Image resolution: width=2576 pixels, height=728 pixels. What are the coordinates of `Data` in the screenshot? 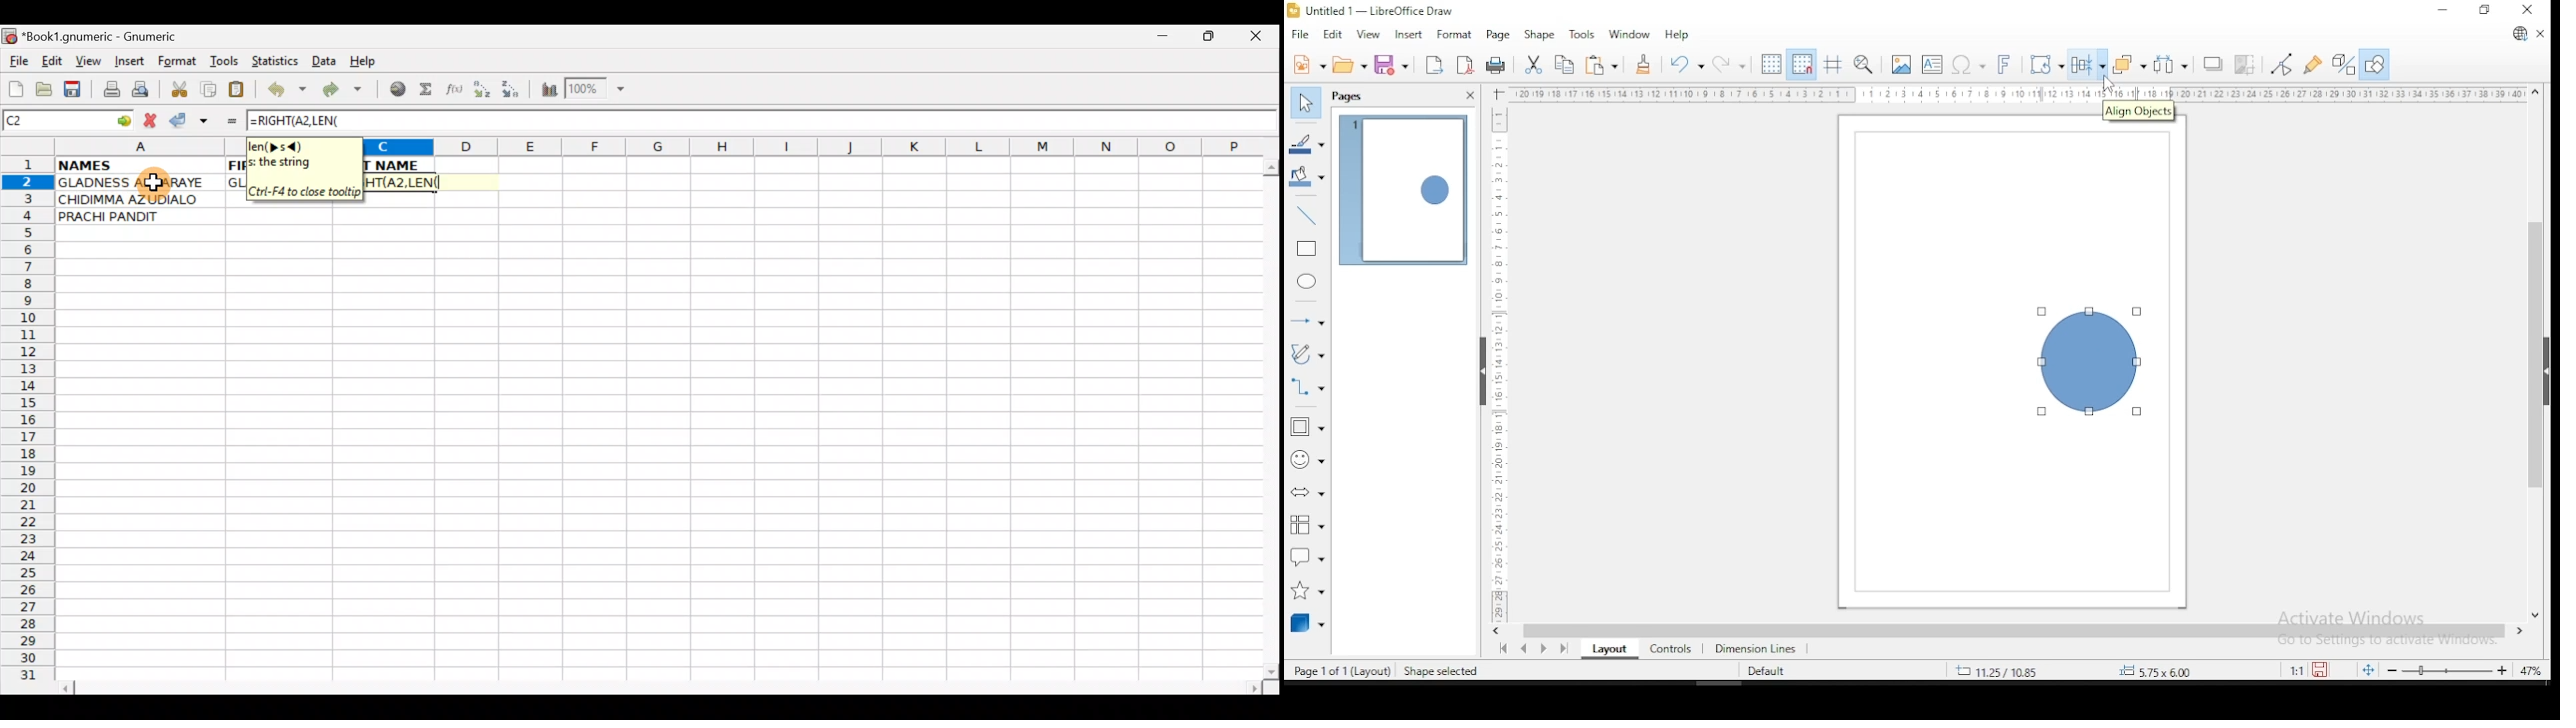 It's located at (323, 60).